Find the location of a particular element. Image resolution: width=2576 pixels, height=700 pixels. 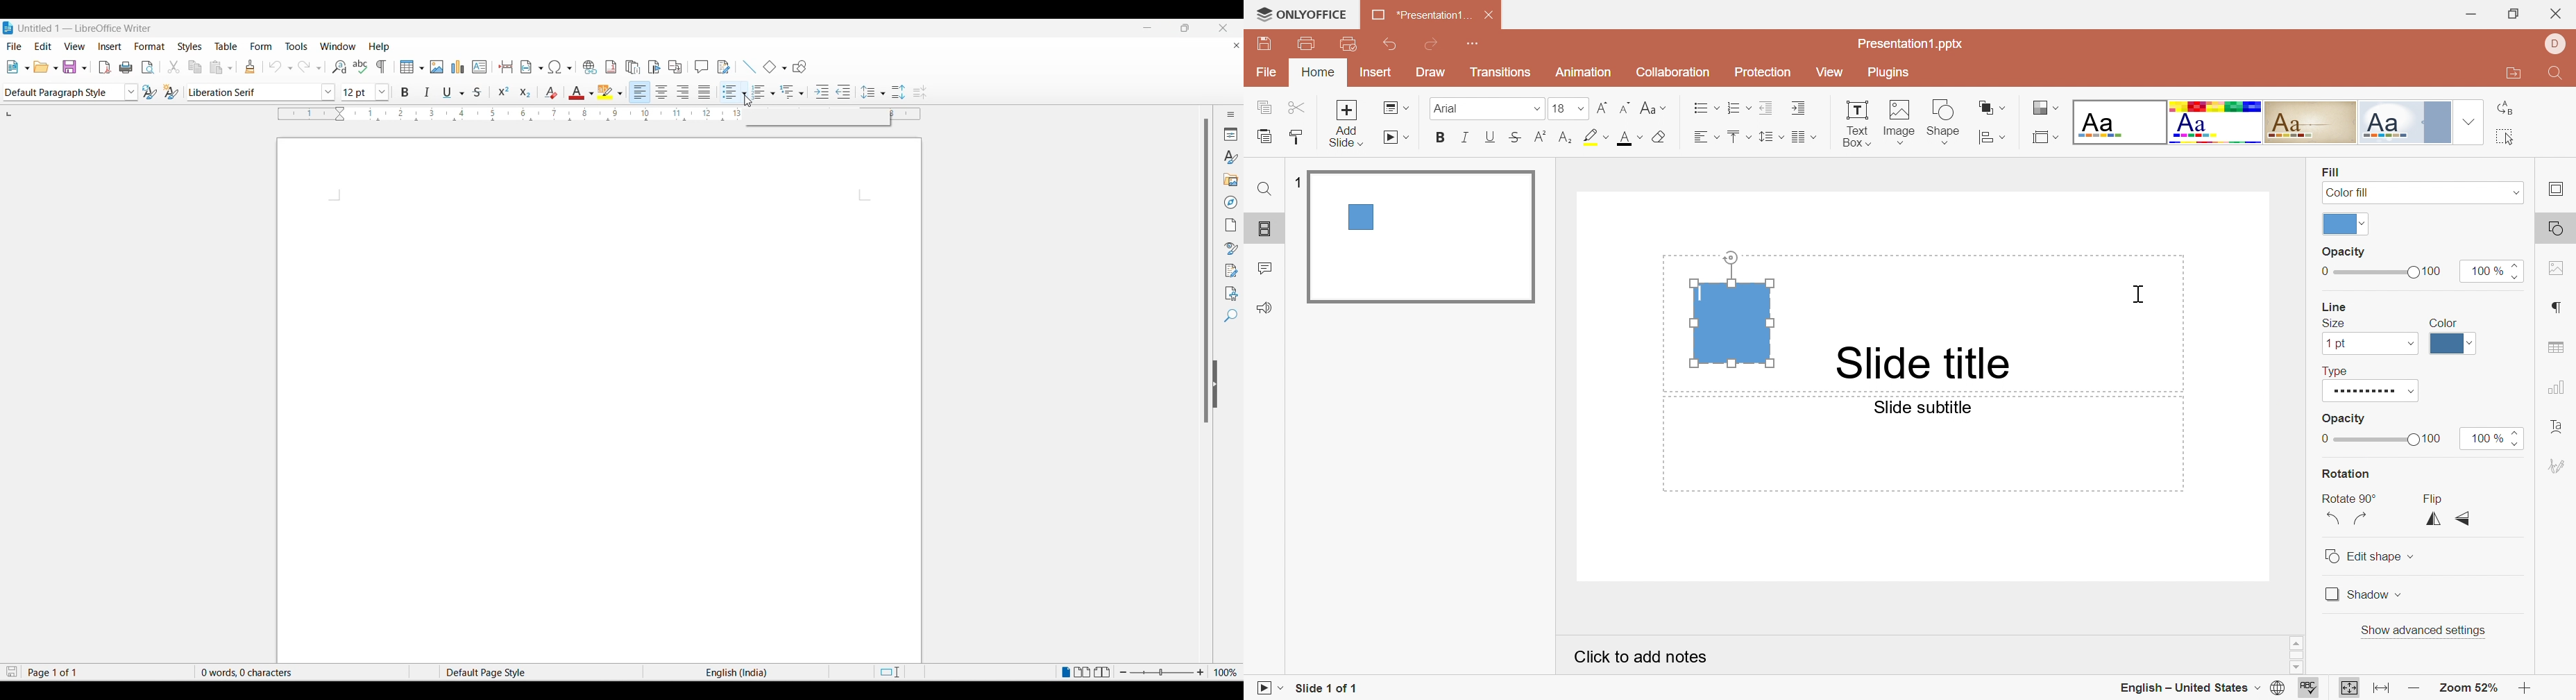

File is located at coordinates (15, 45).